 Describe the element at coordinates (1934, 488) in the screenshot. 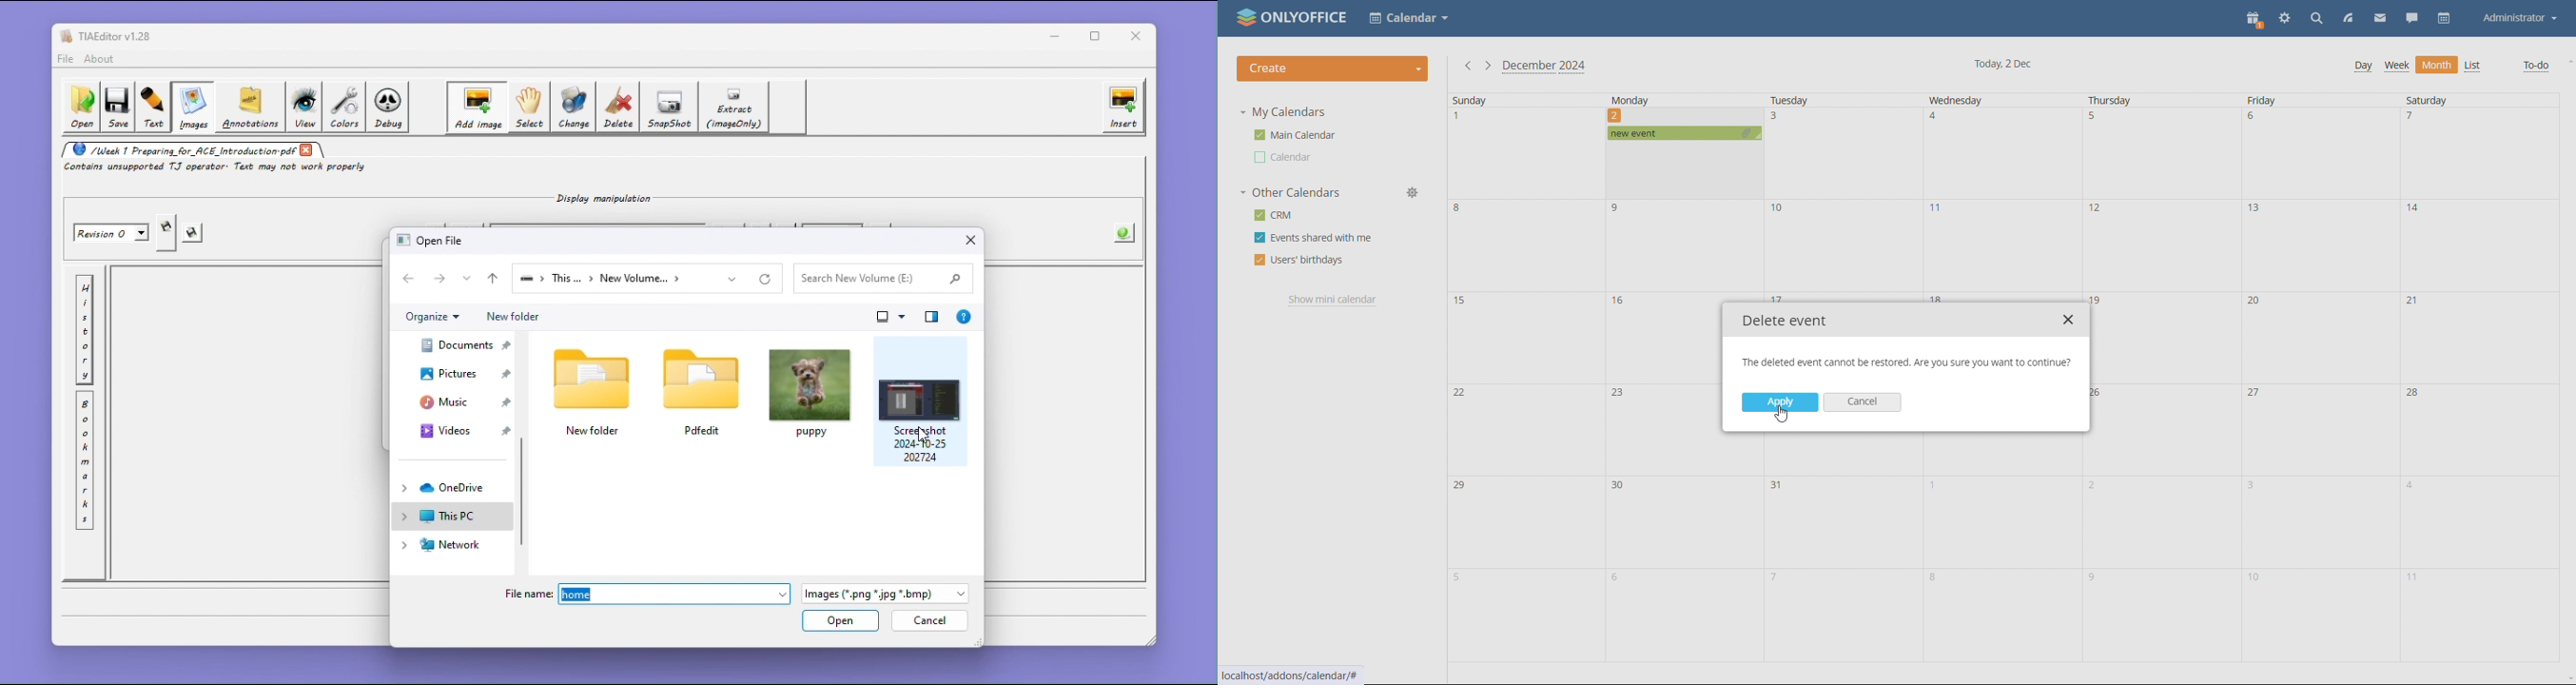

I see `1` at that location.